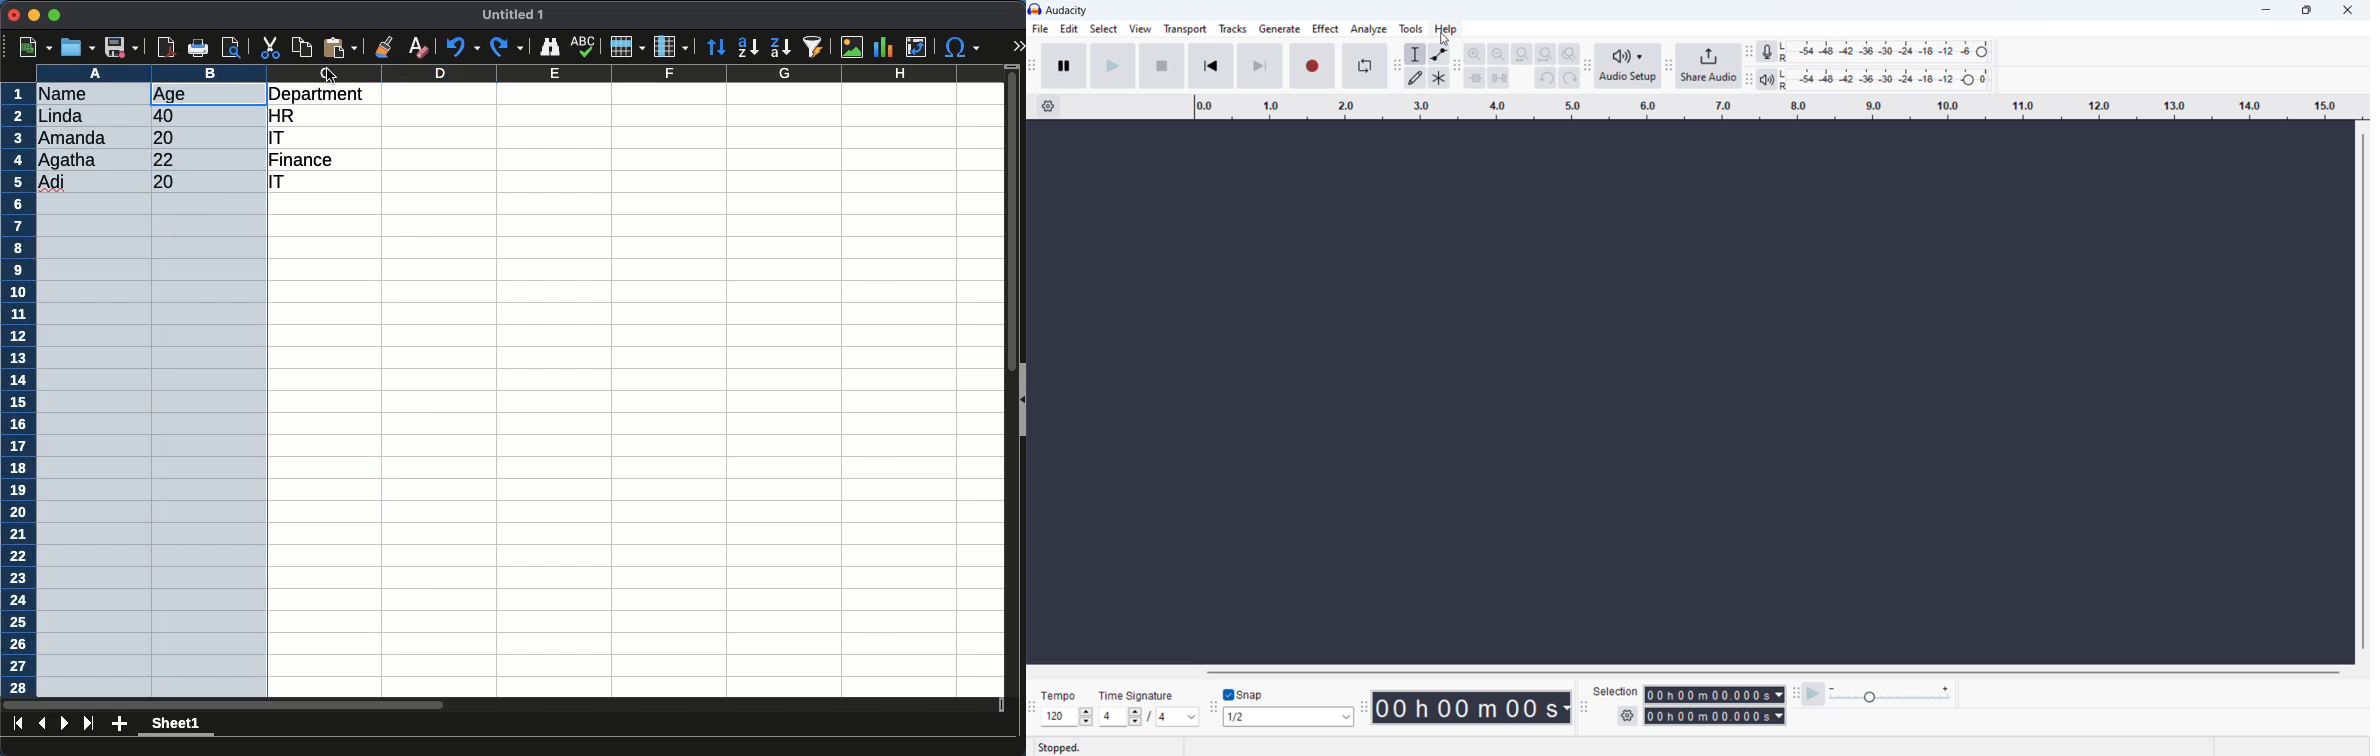 This screenshot has width=2380, height=756. I want to click on stop, so click(1161, 66).